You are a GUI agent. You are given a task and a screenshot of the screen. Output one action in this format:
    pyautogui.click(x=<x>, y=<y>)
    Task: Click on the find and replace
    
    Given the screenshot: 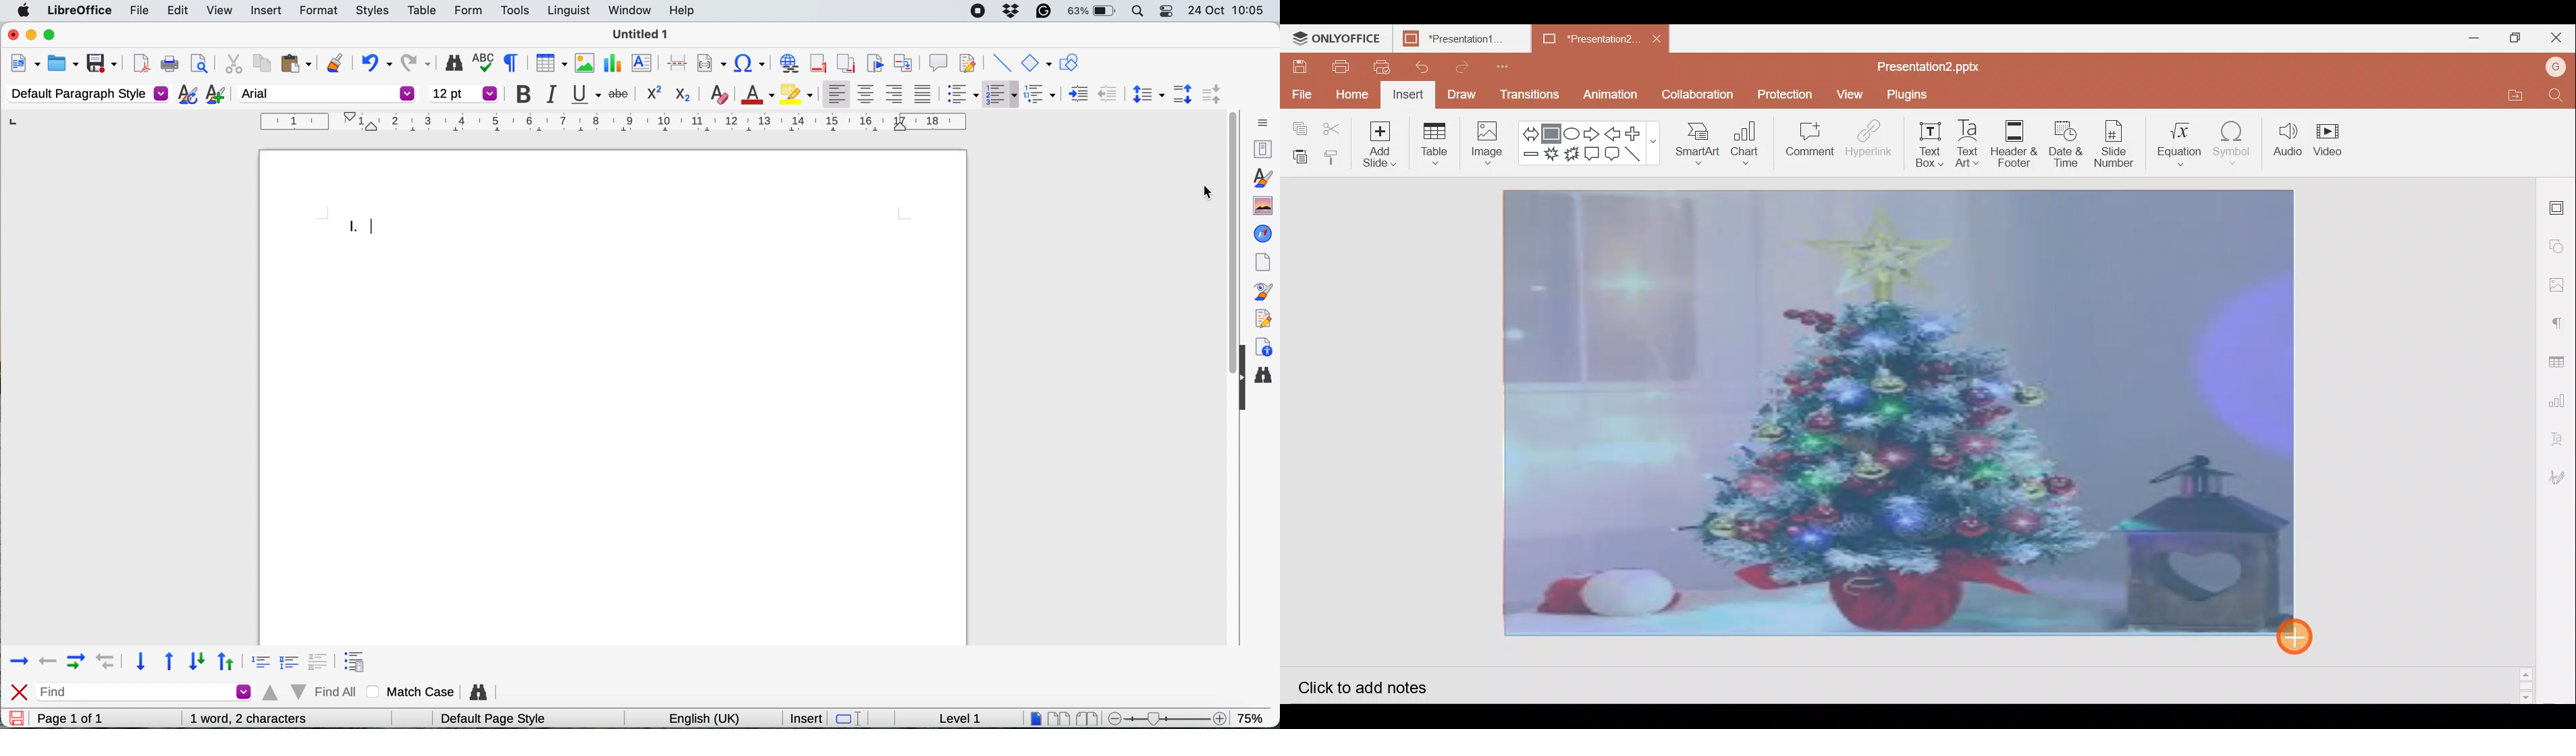 What is the action you would take?
    pyautogui.click(x=482, y=689)
    